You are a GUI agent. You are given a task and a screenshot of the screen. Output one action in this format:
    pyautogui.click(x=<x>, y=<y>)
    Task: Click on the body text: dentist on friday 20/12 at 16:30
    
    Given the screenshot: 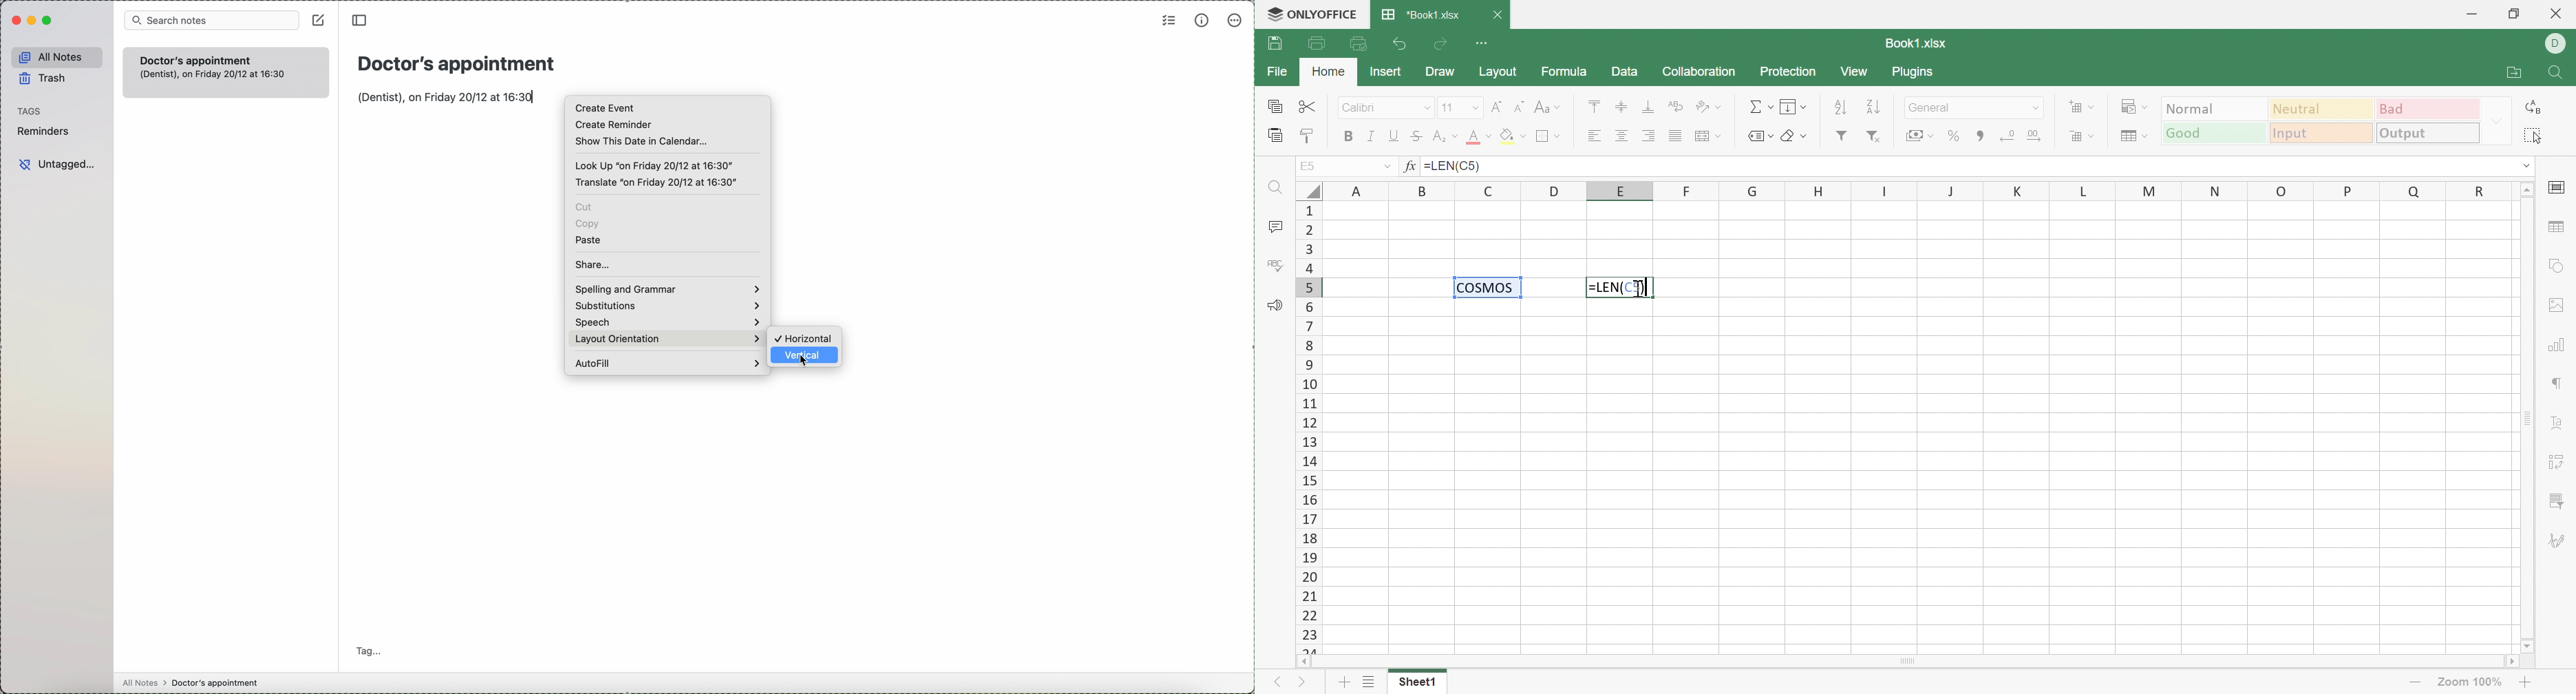 What is the action you would take?
    pyautogui.click(x=445, y=97)
    